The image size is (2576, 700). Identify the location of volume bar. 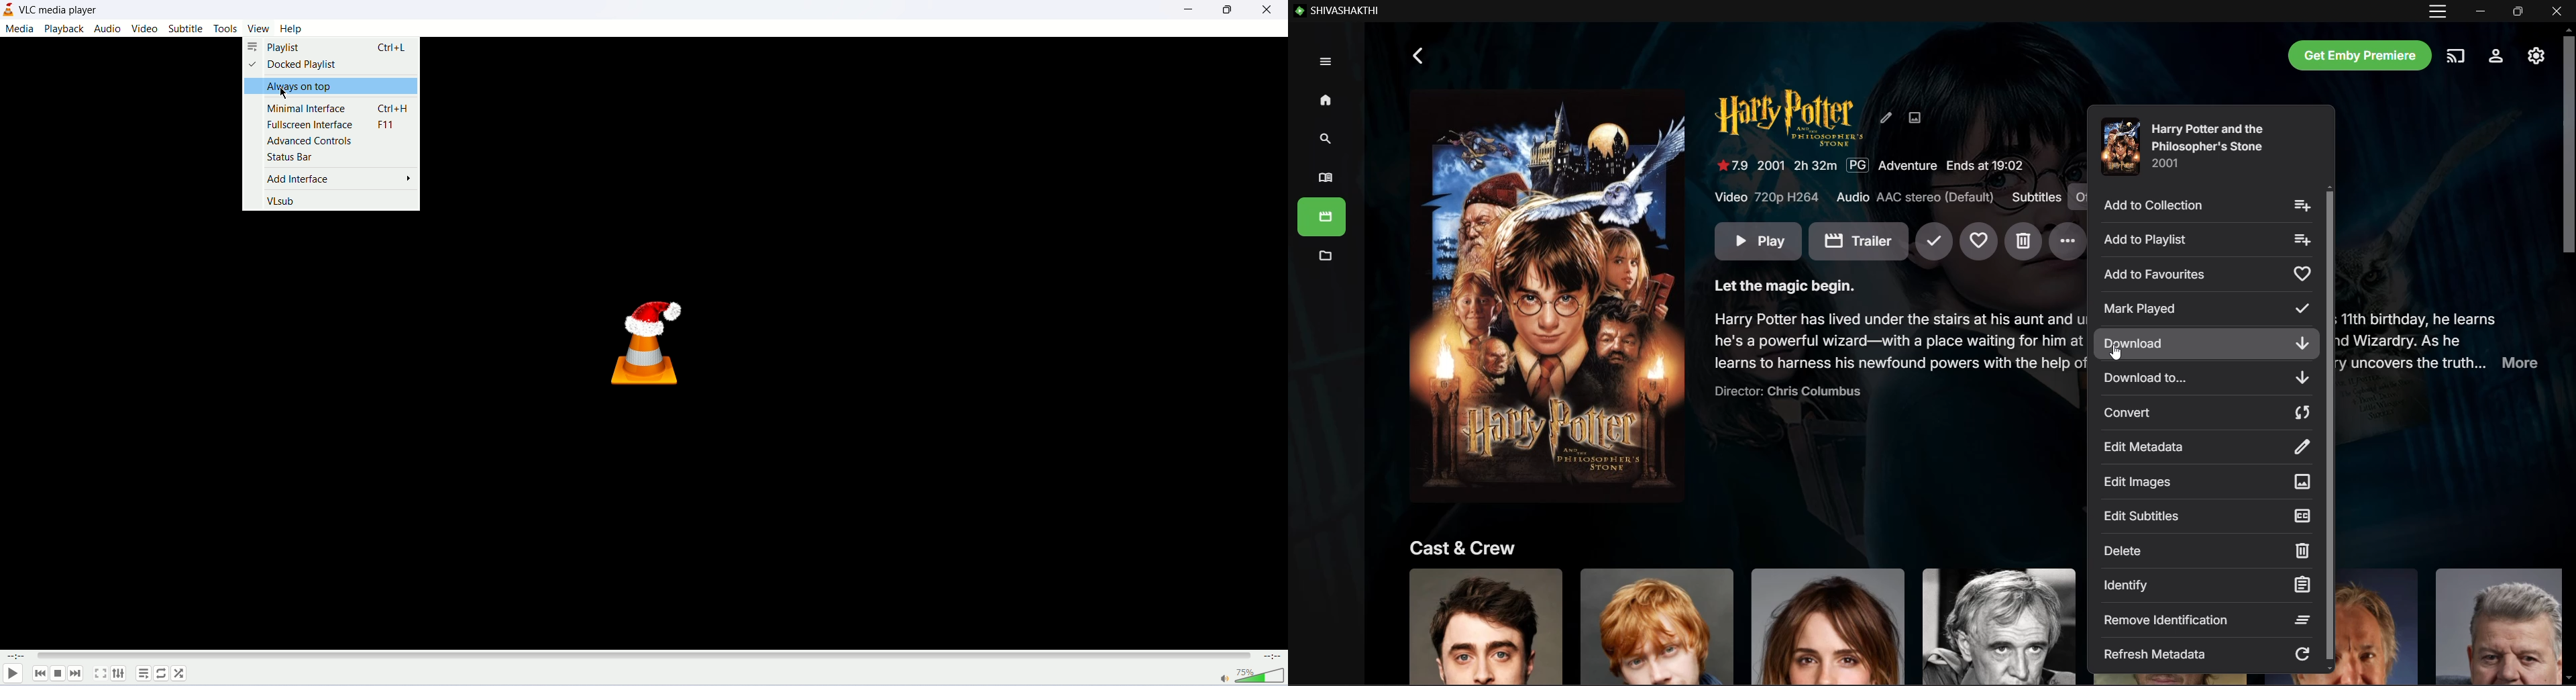
(1244, 676).